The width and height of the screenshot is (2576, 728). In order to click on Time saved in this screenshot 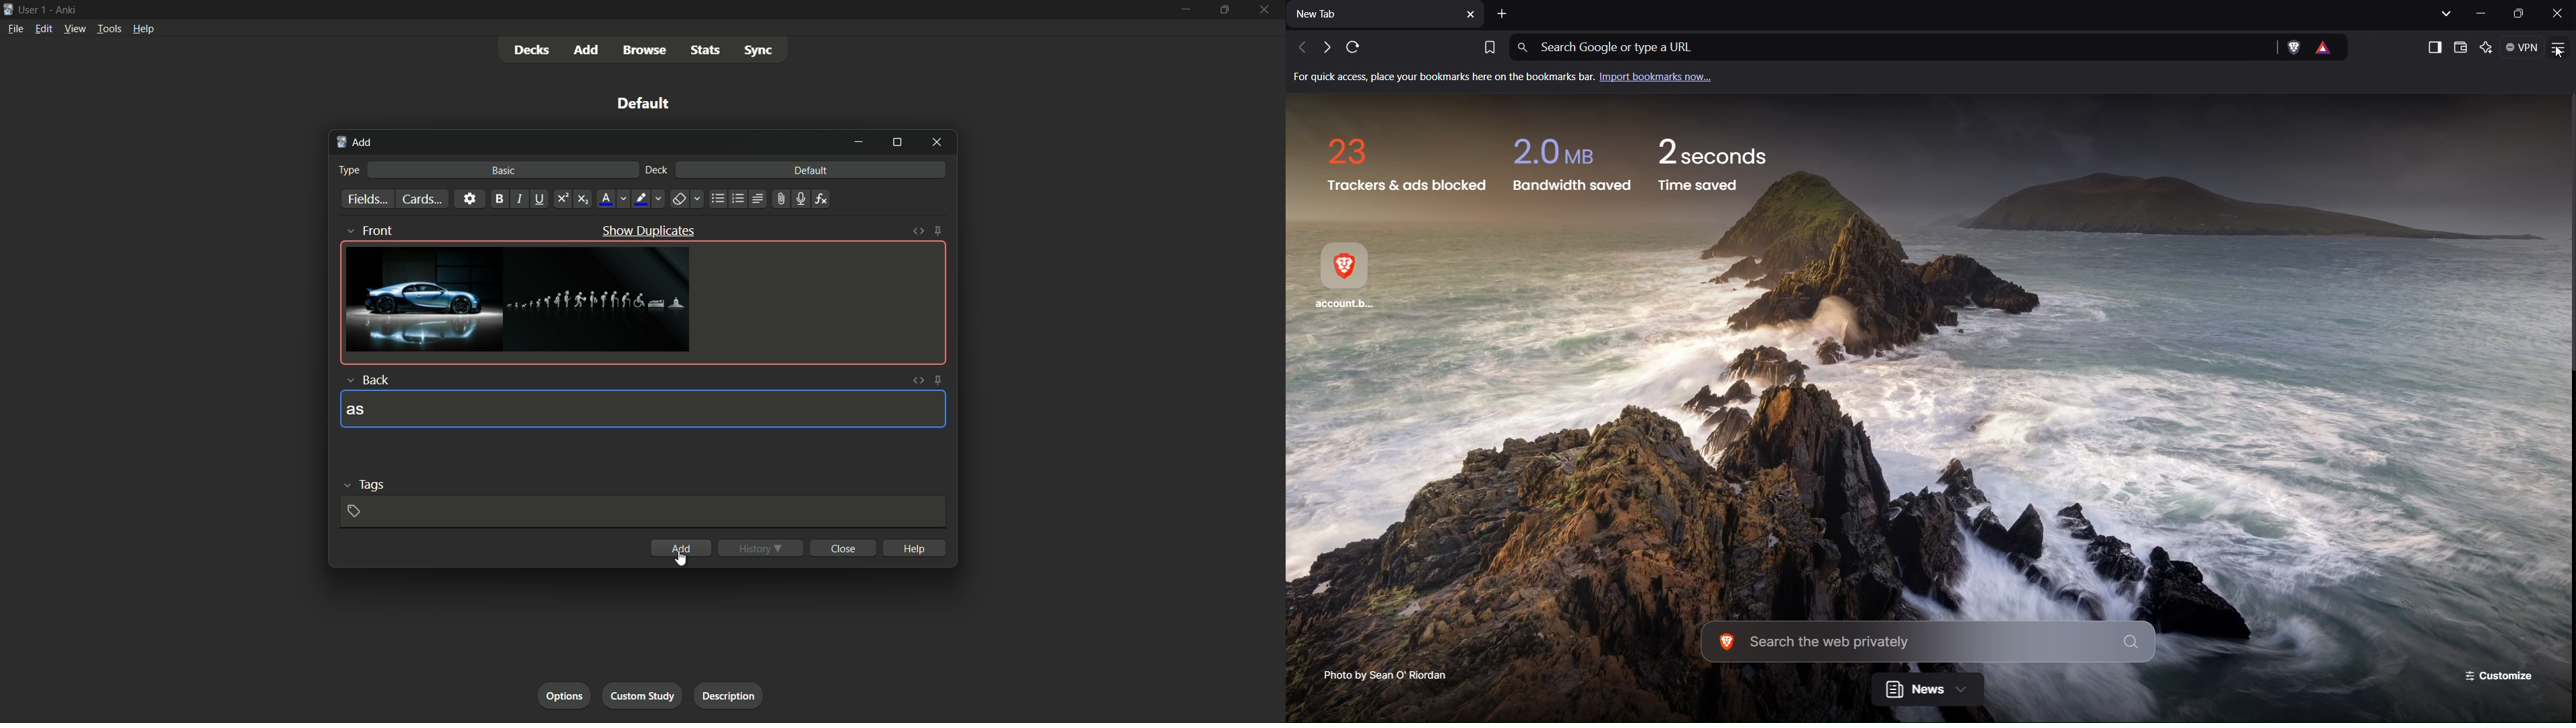, I will do `click(1715, 169)`.